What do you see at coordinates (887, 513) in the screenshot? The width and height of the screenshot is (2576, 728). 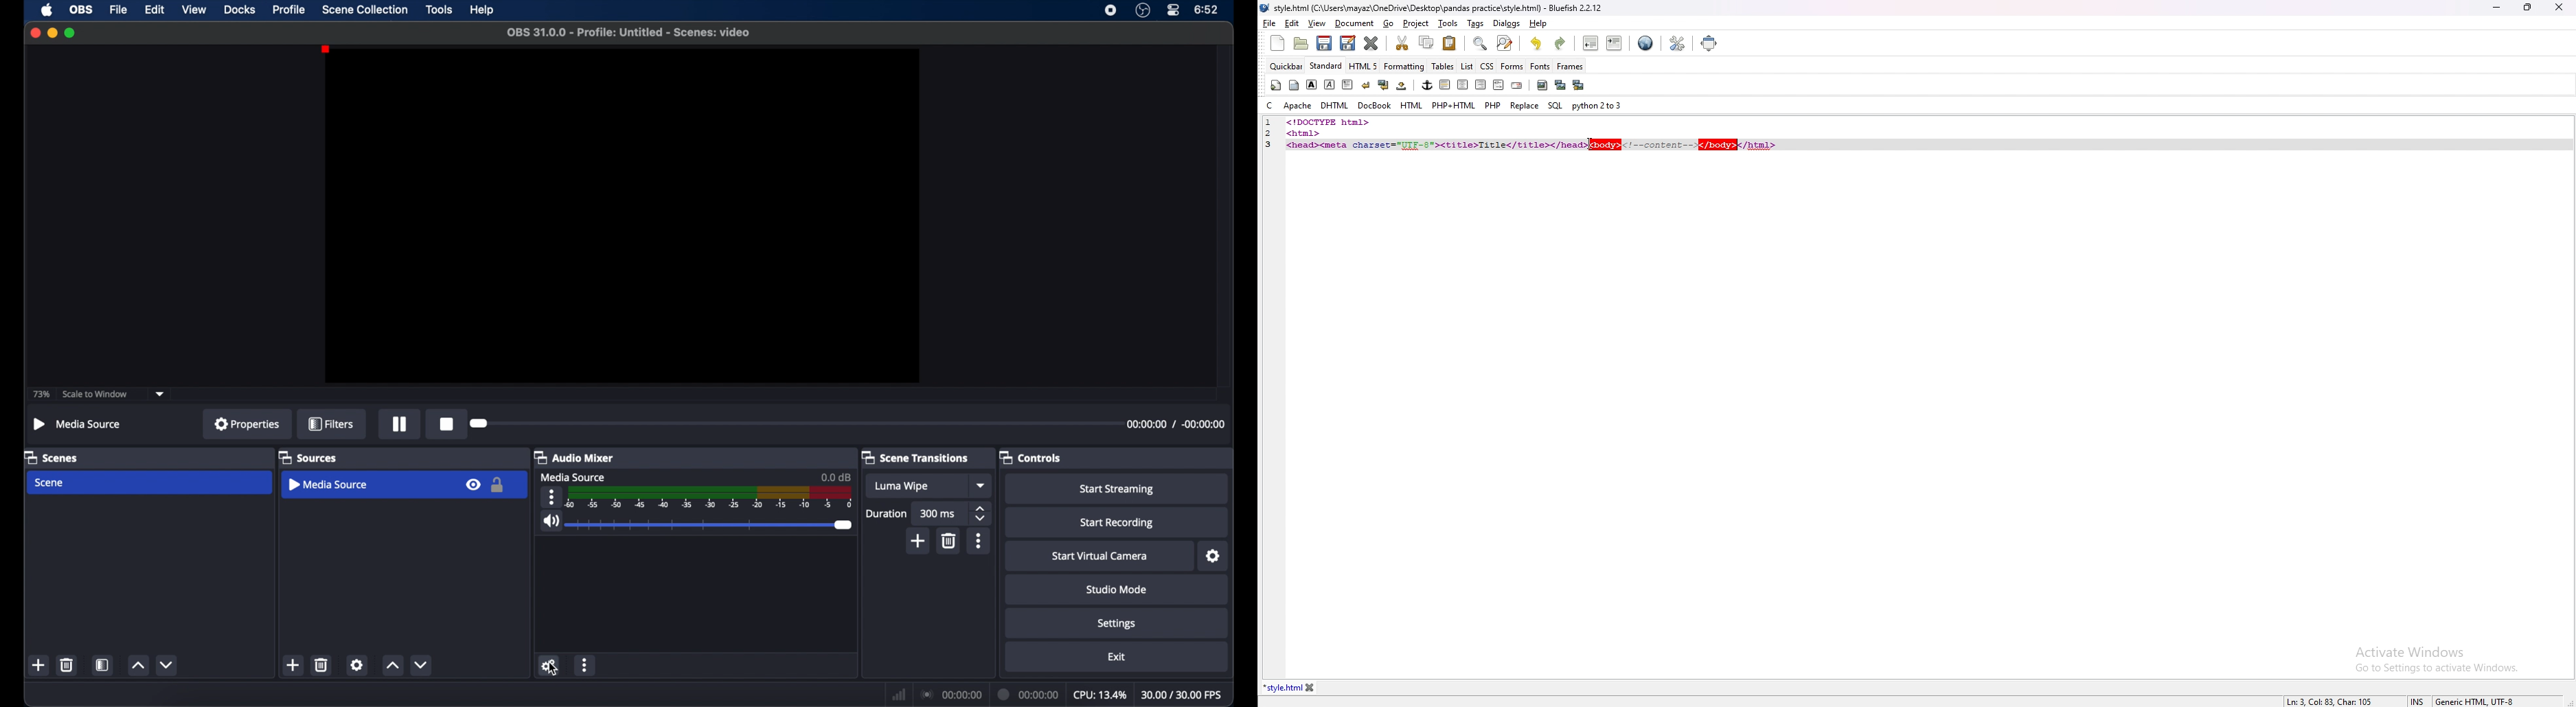 I see `duration` at bounding box center [887, 513].